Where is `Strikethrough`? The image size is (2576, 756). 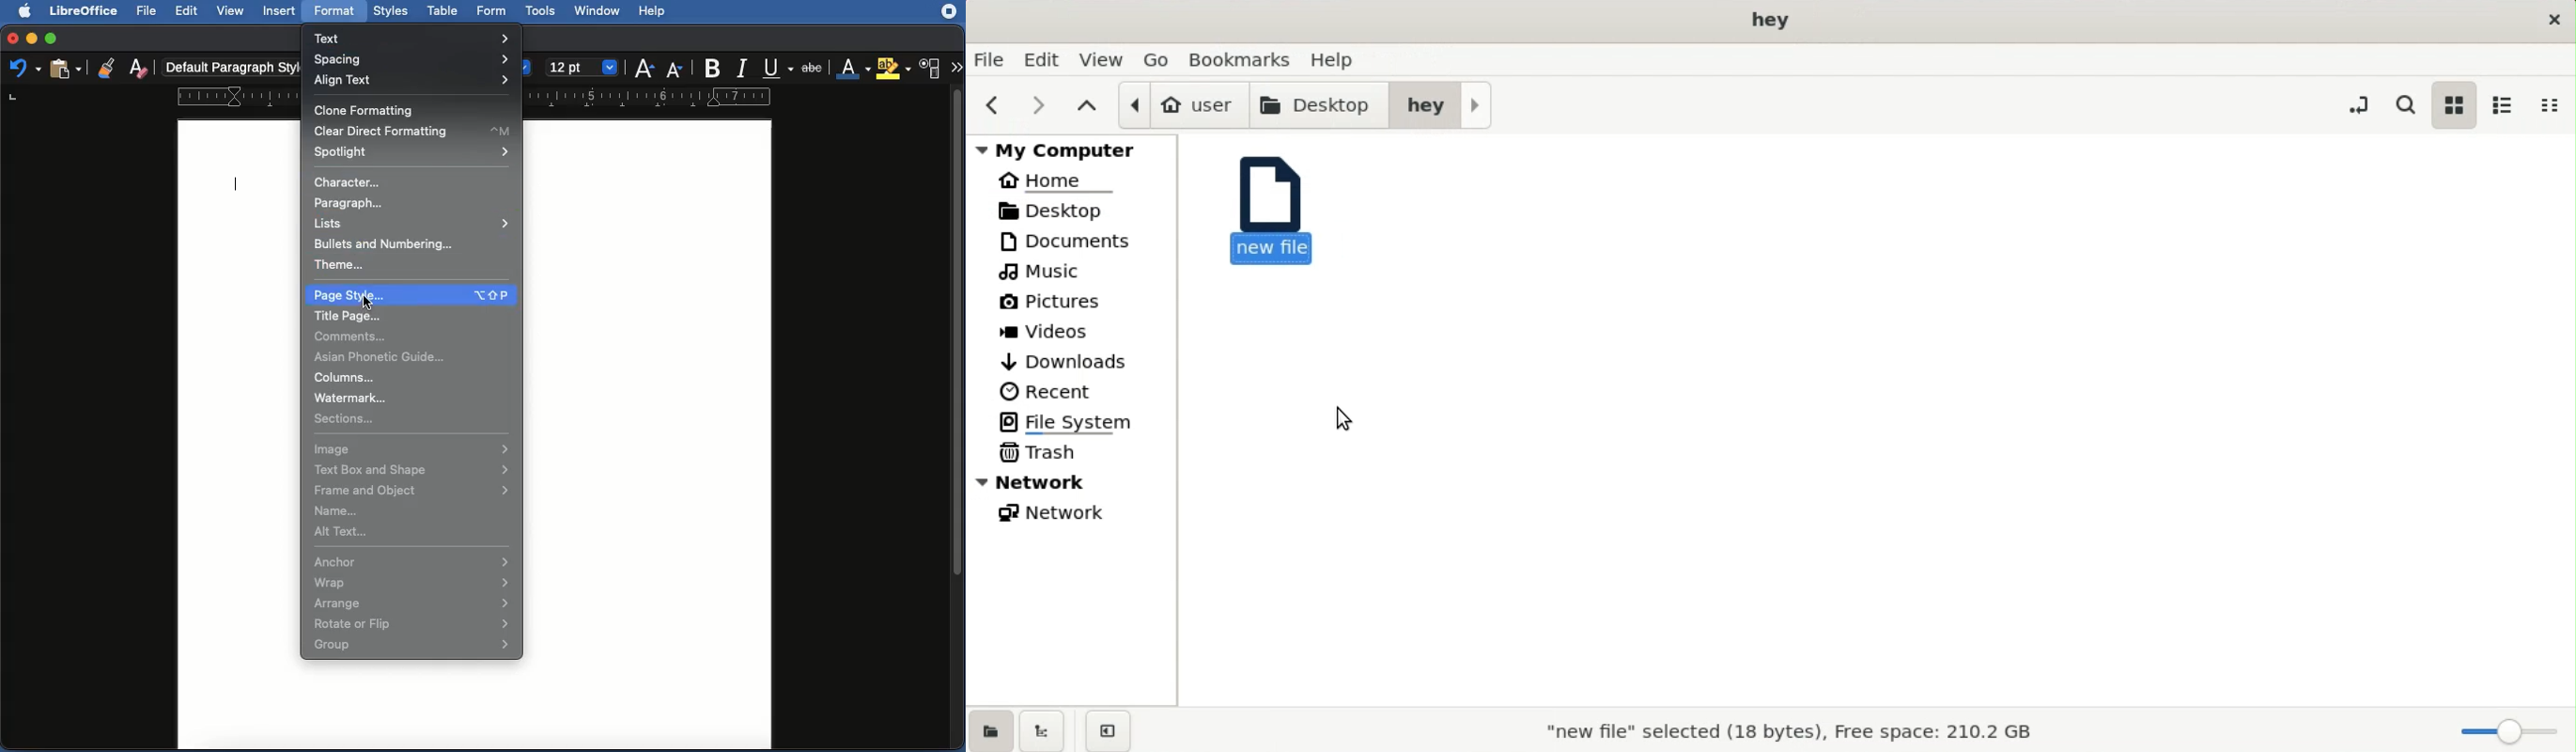
Strikethrough is located at coordinates (815, 69).